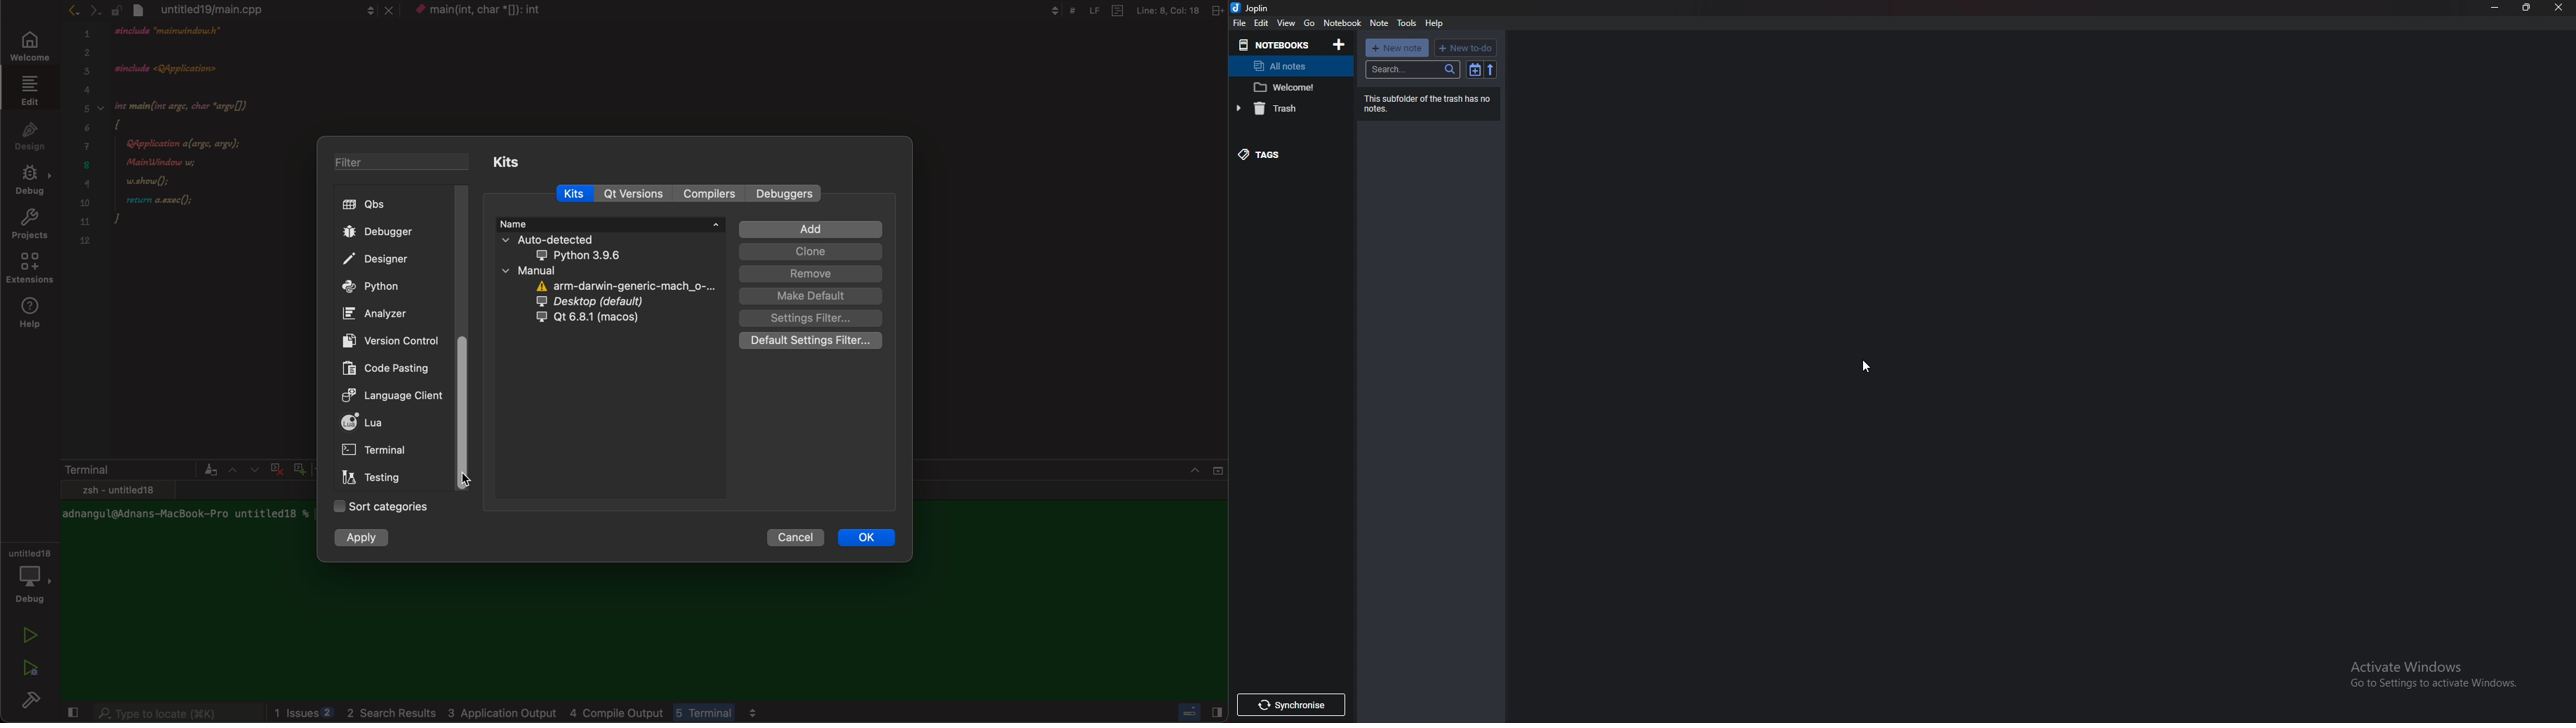  What do you see at coordinates (29, 226) in the screenshot?
I see `projects` at bounding box center [29, 226].